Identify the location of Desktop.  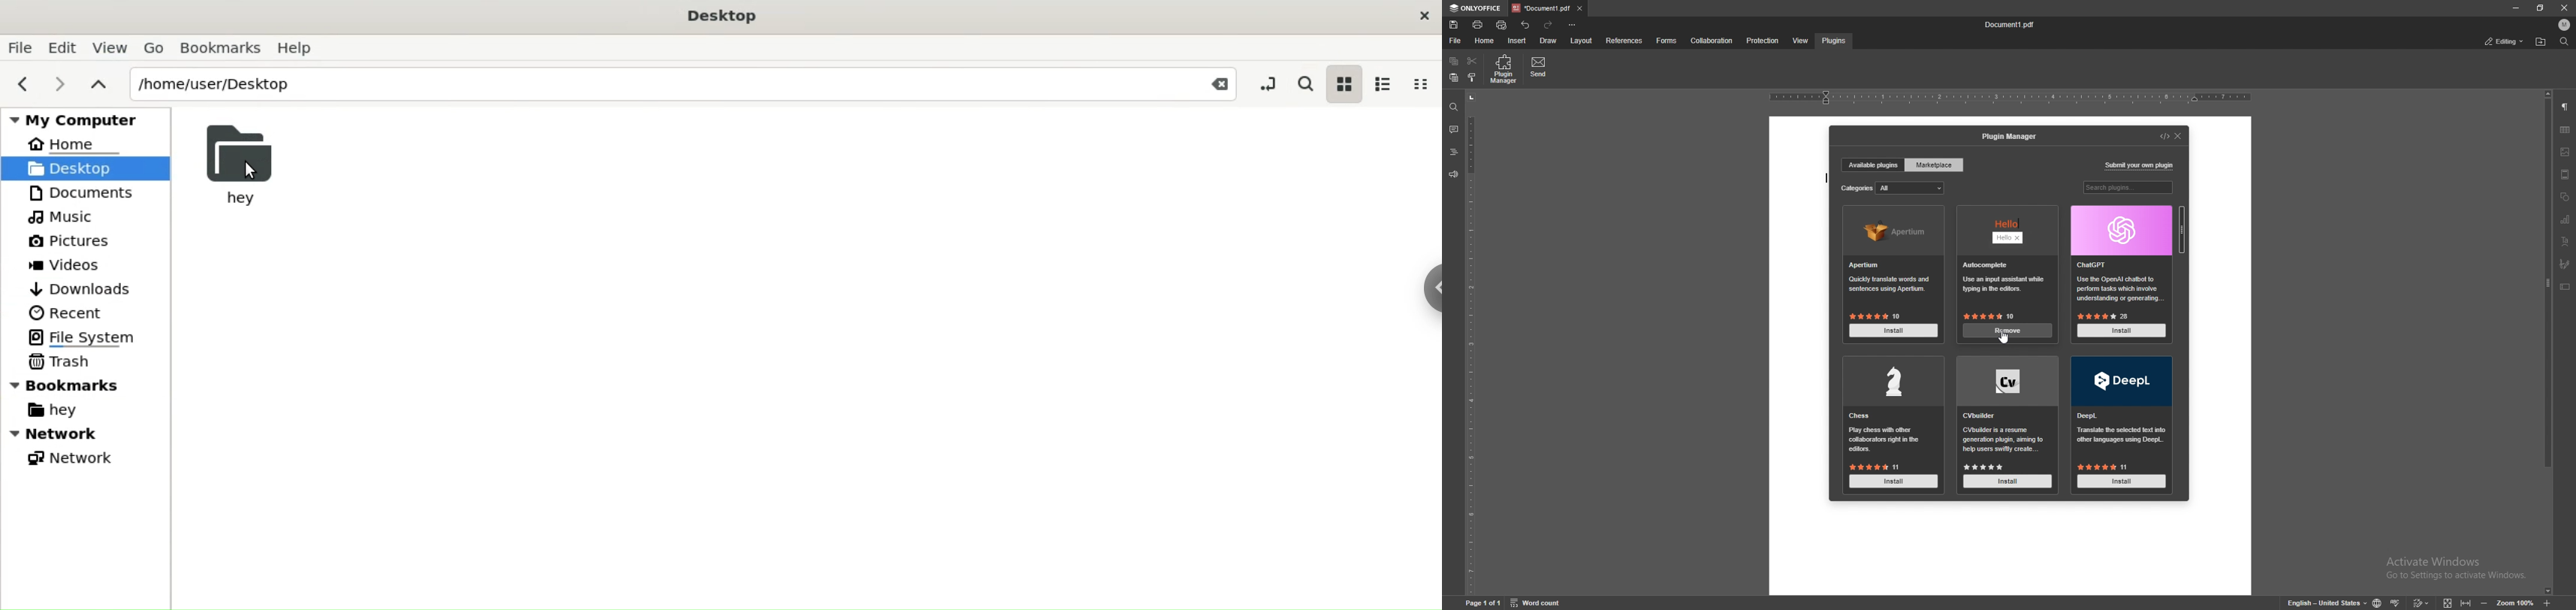
(730, 19).